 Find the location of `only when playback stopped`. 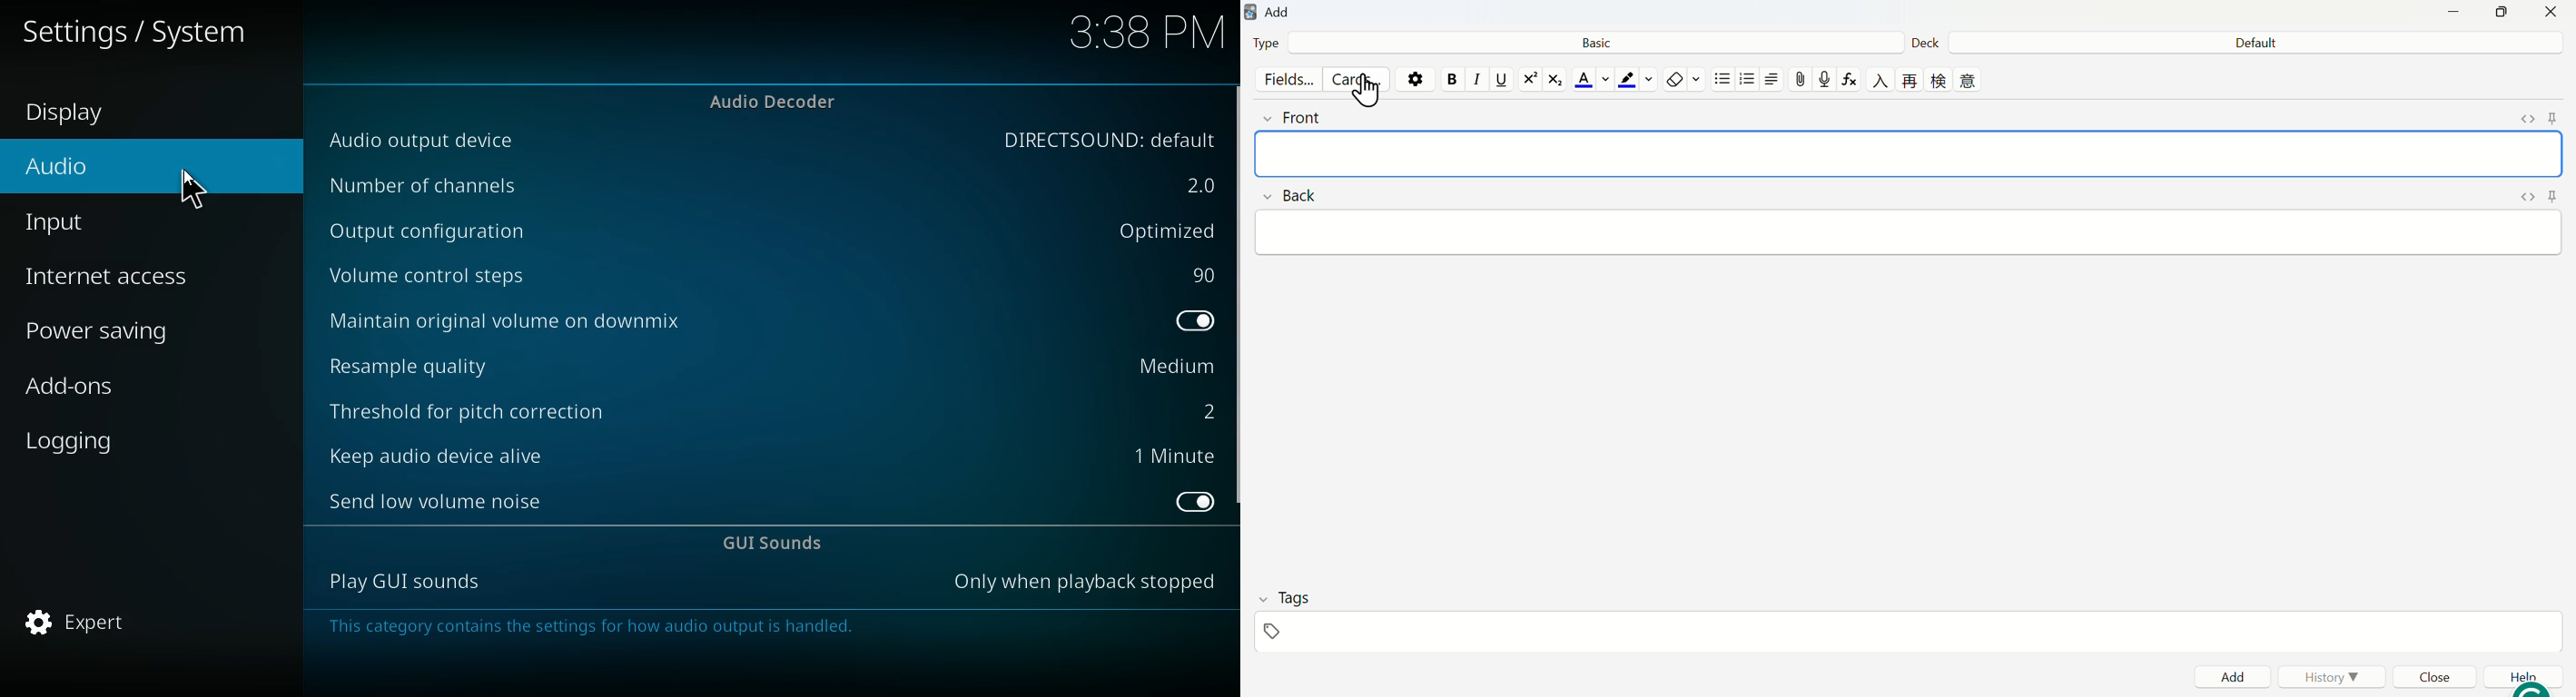

only when playback stopped is located at coordinates (1087, 582).